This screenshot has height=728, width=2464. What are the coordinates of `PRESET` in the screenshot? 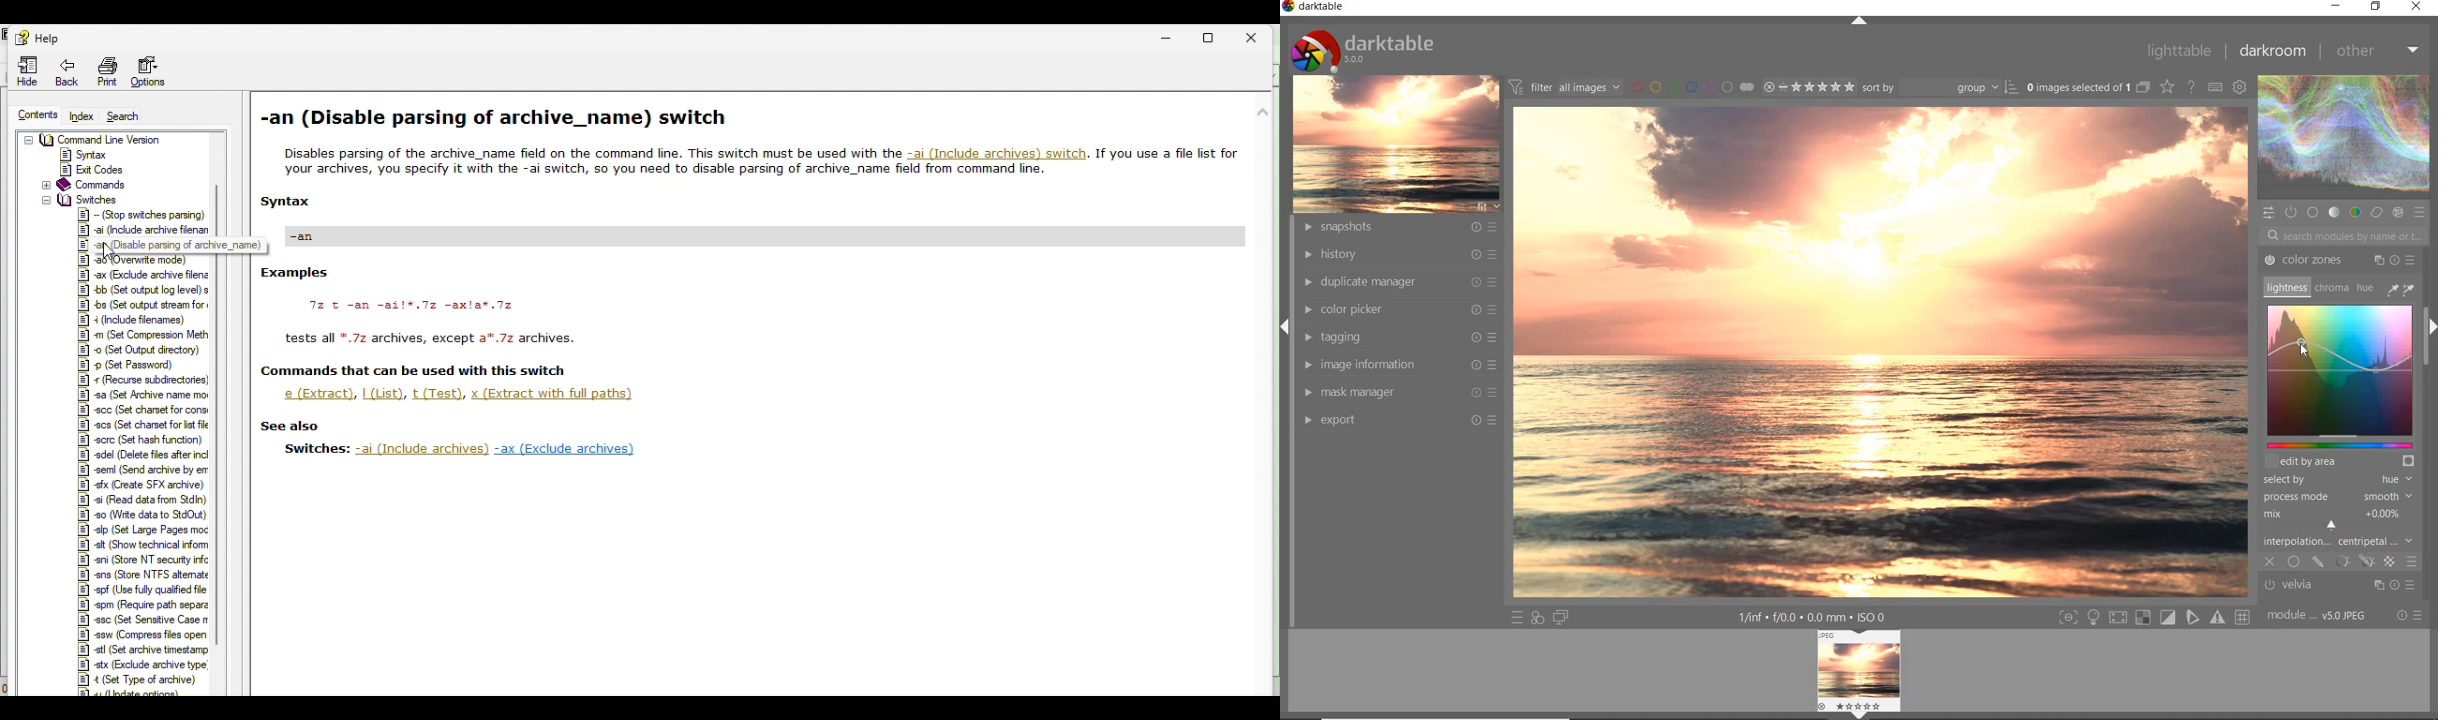 It's located at (2423, 216).